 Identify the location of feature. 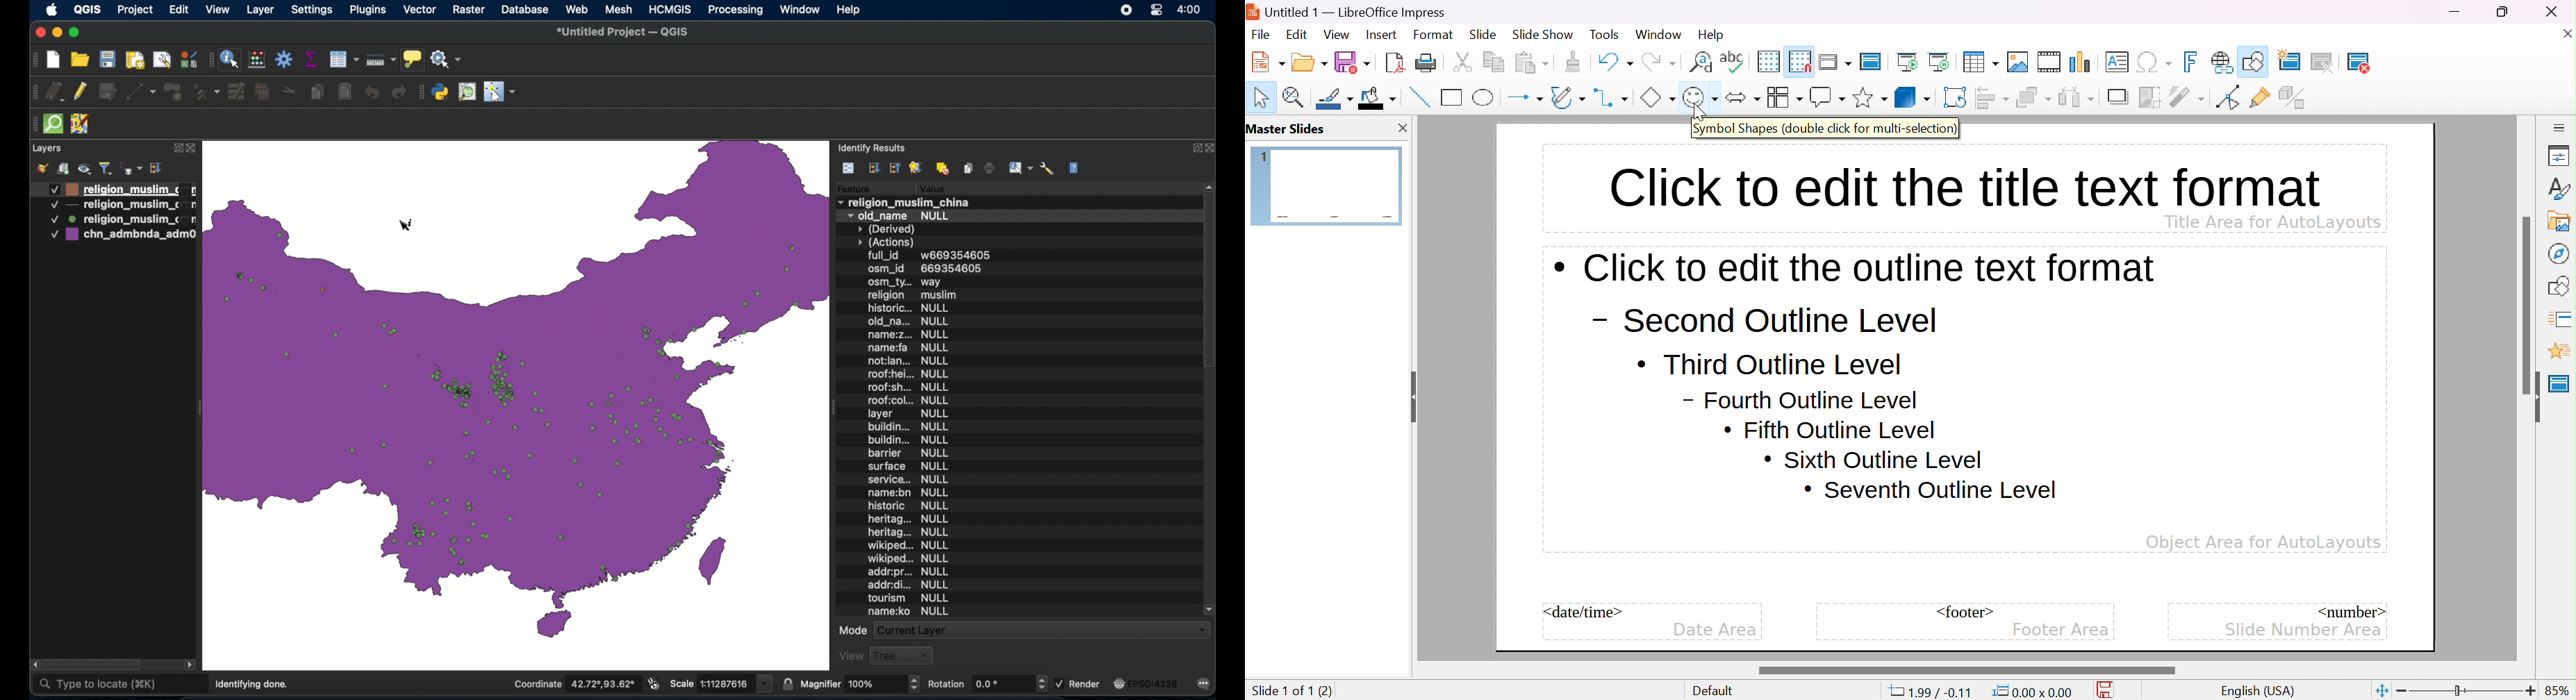
(857, 188).